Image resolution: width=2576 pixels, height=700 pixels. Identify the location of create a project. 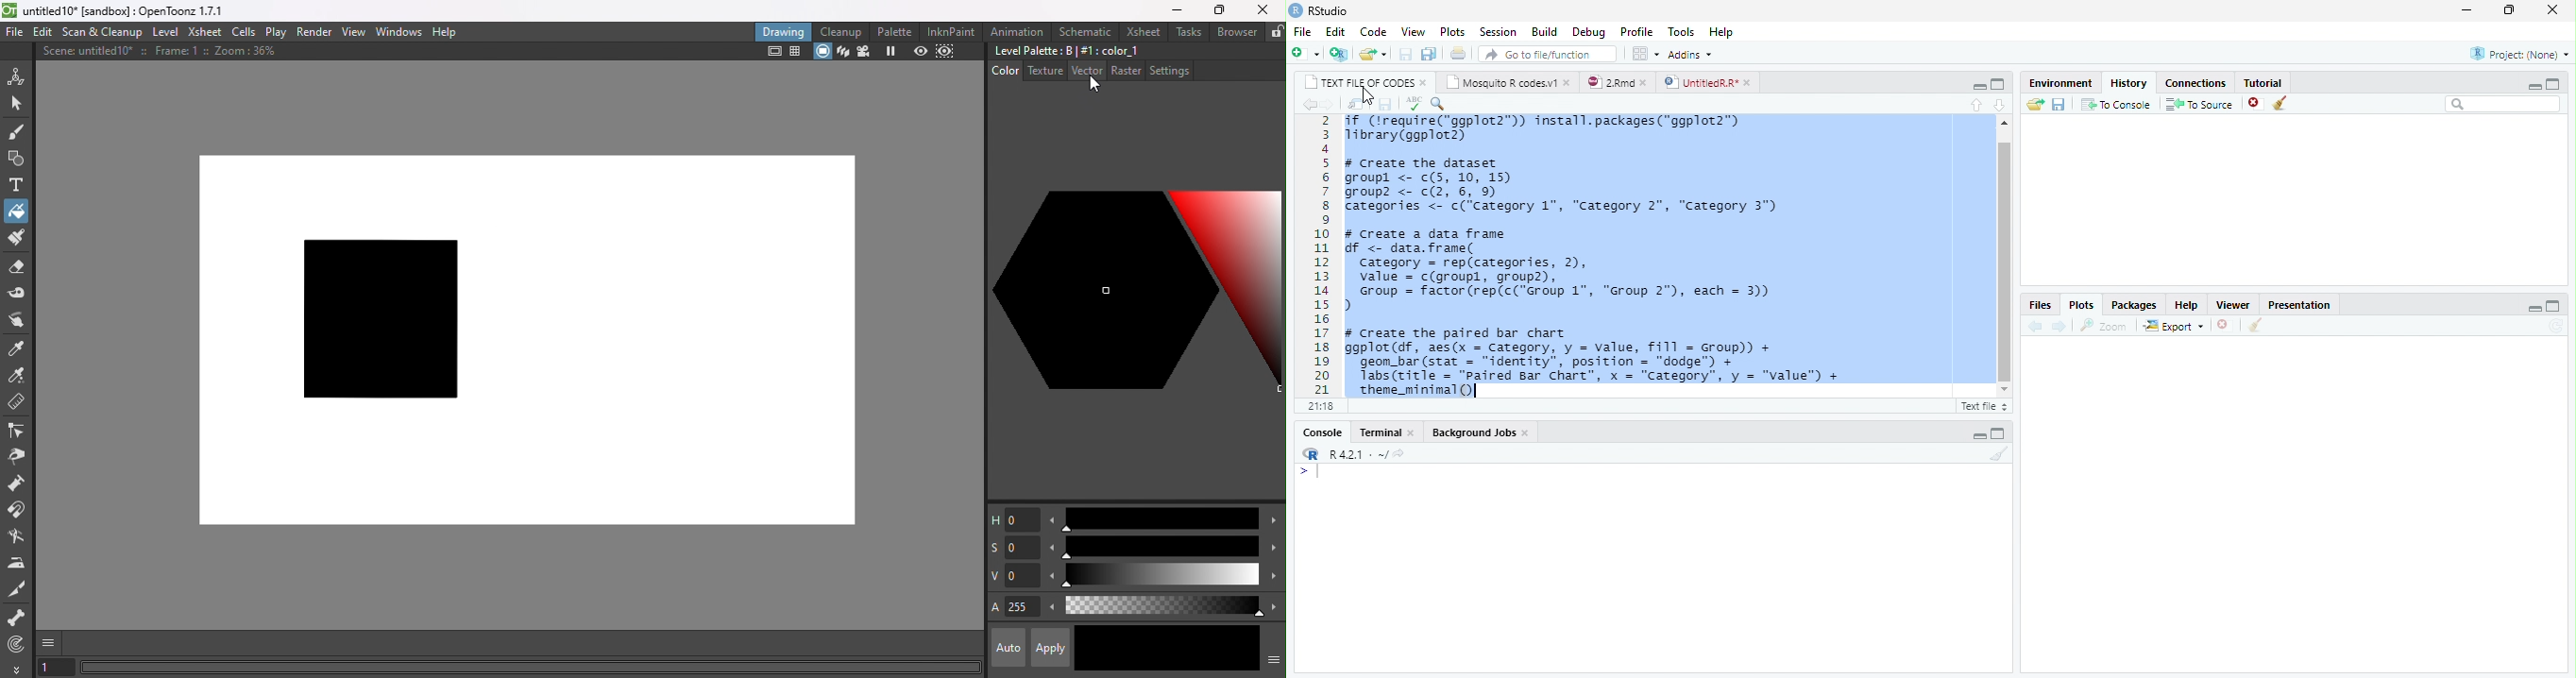
(1337, 53).